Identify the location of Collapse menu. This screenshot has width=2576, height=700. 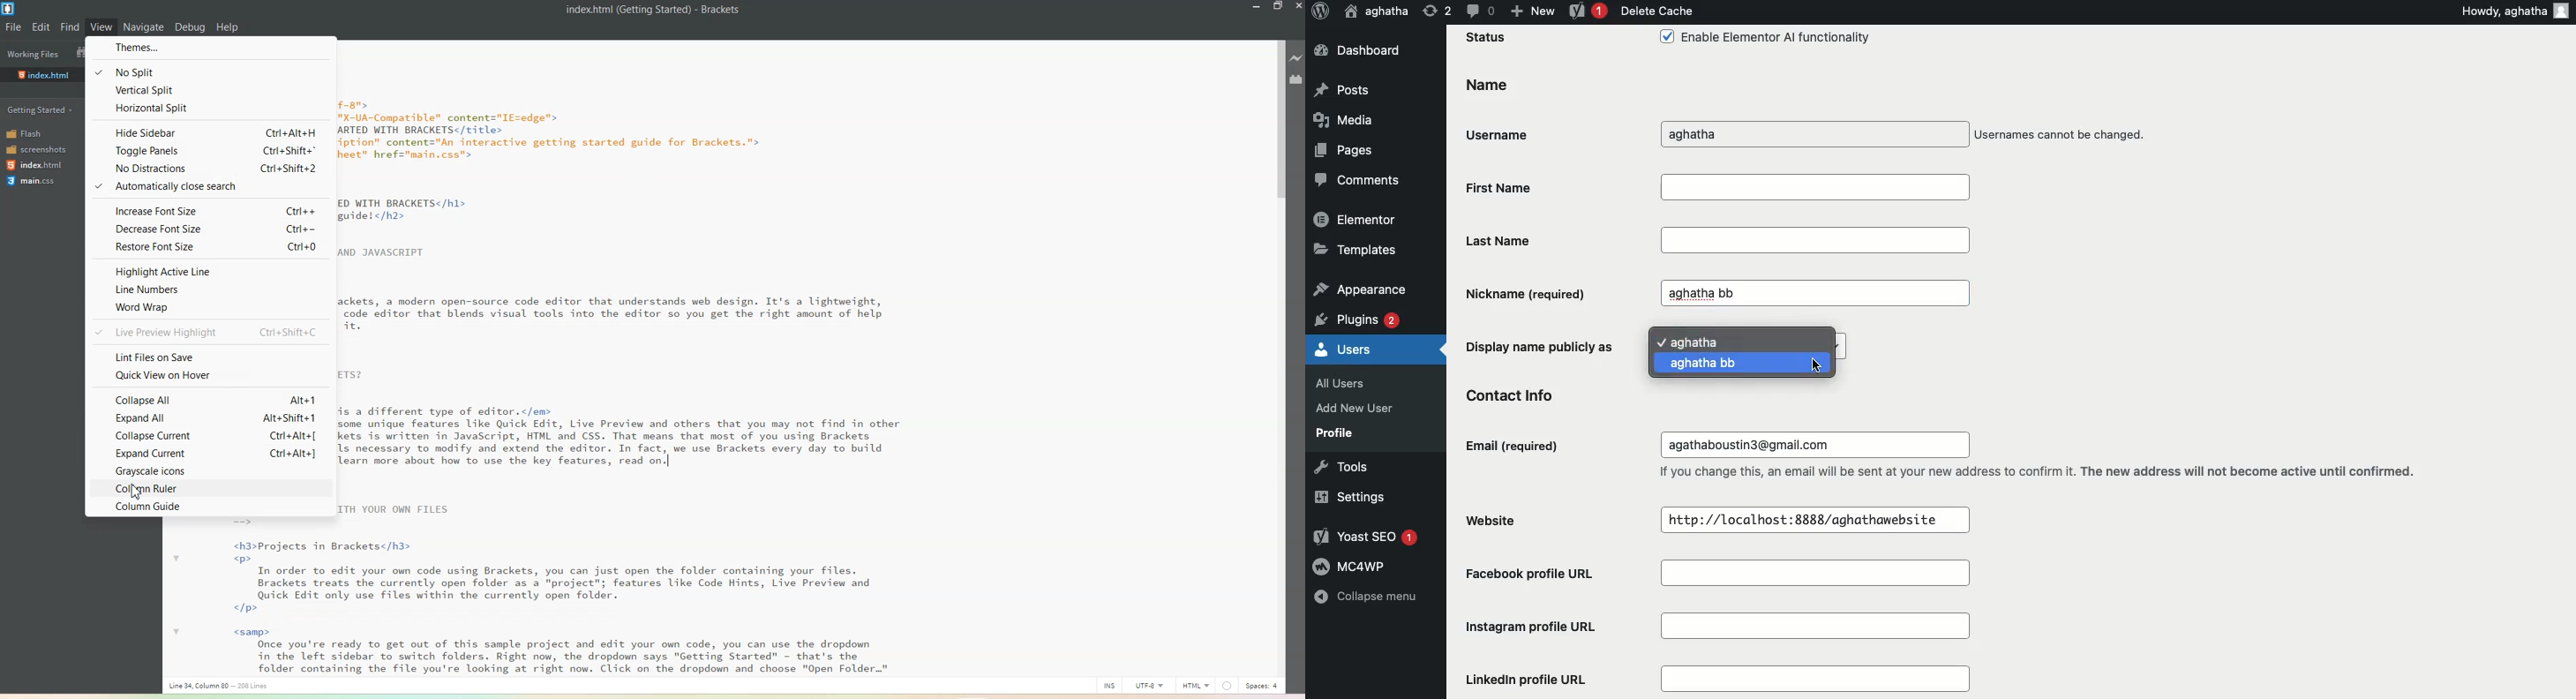
(1366, 598).